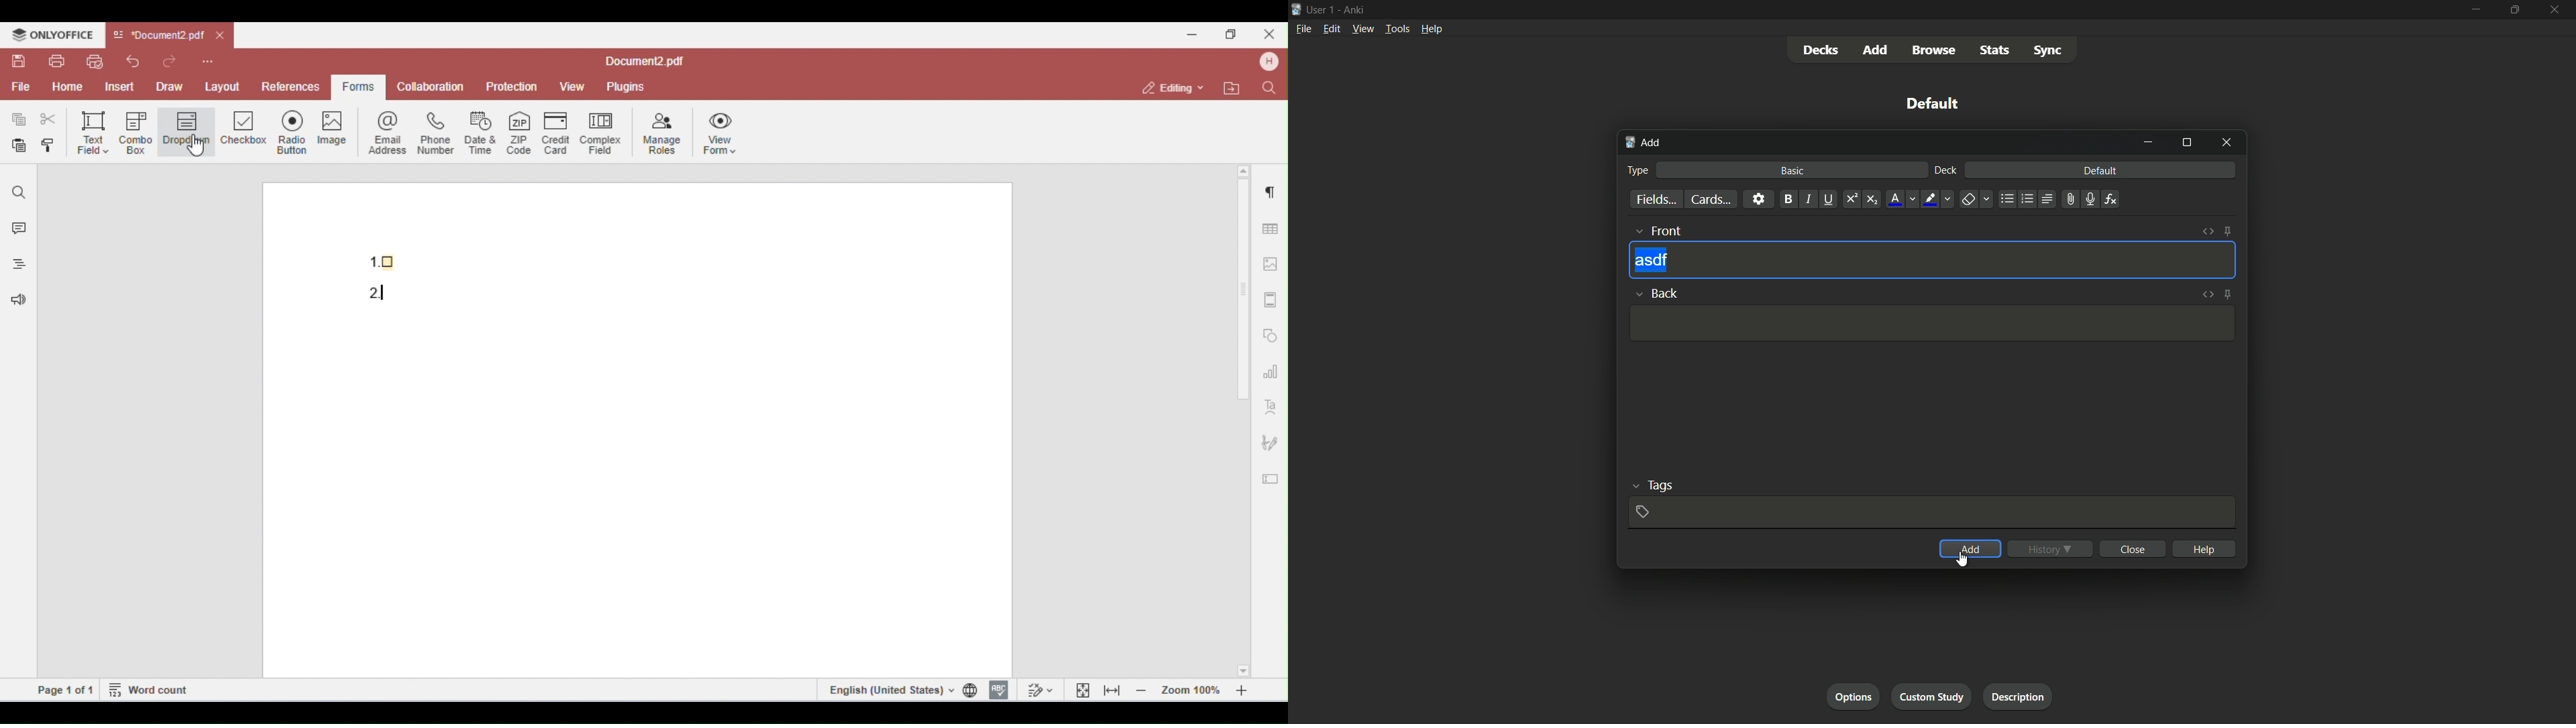 Image resolution: width=2576 pixels, height=728 pixels. What do you see at coordinates (1656, 199) in the screenshot?
I see `fields` at bounding box center [1656, 199].